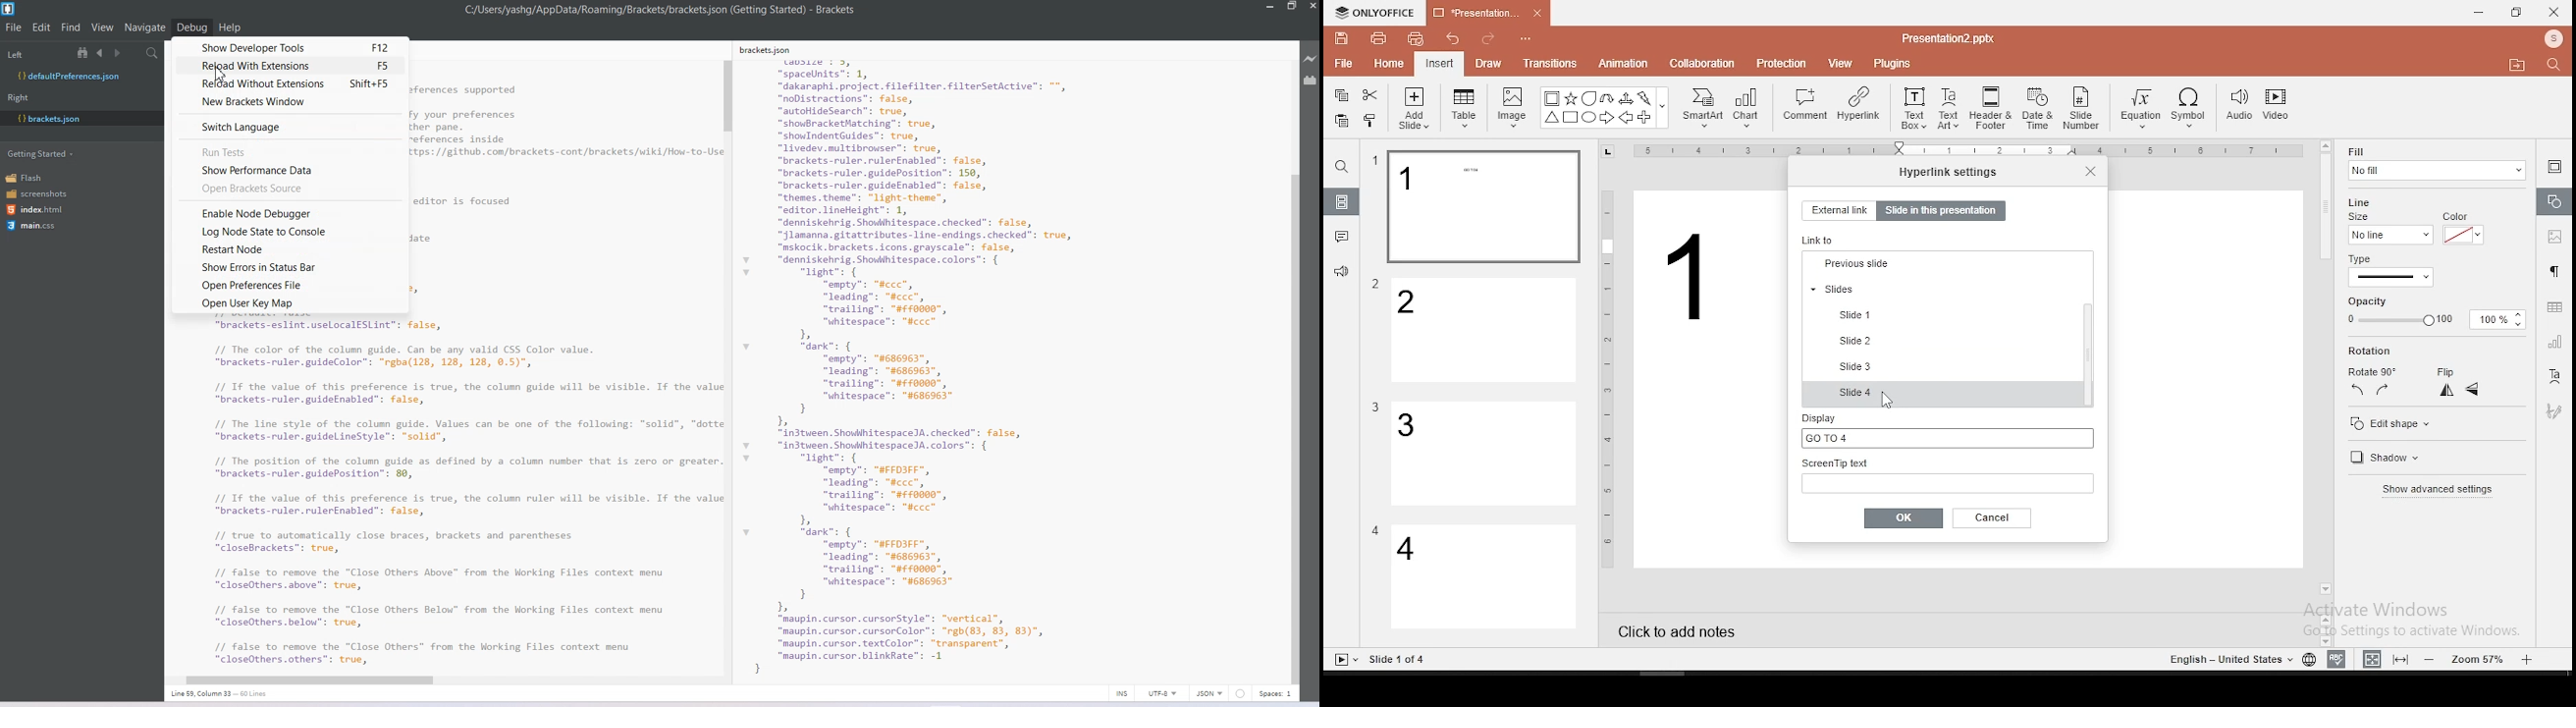  Describe the element at coordinates (2474, 392) in the screenshot. I see `flip vertical` at that location.